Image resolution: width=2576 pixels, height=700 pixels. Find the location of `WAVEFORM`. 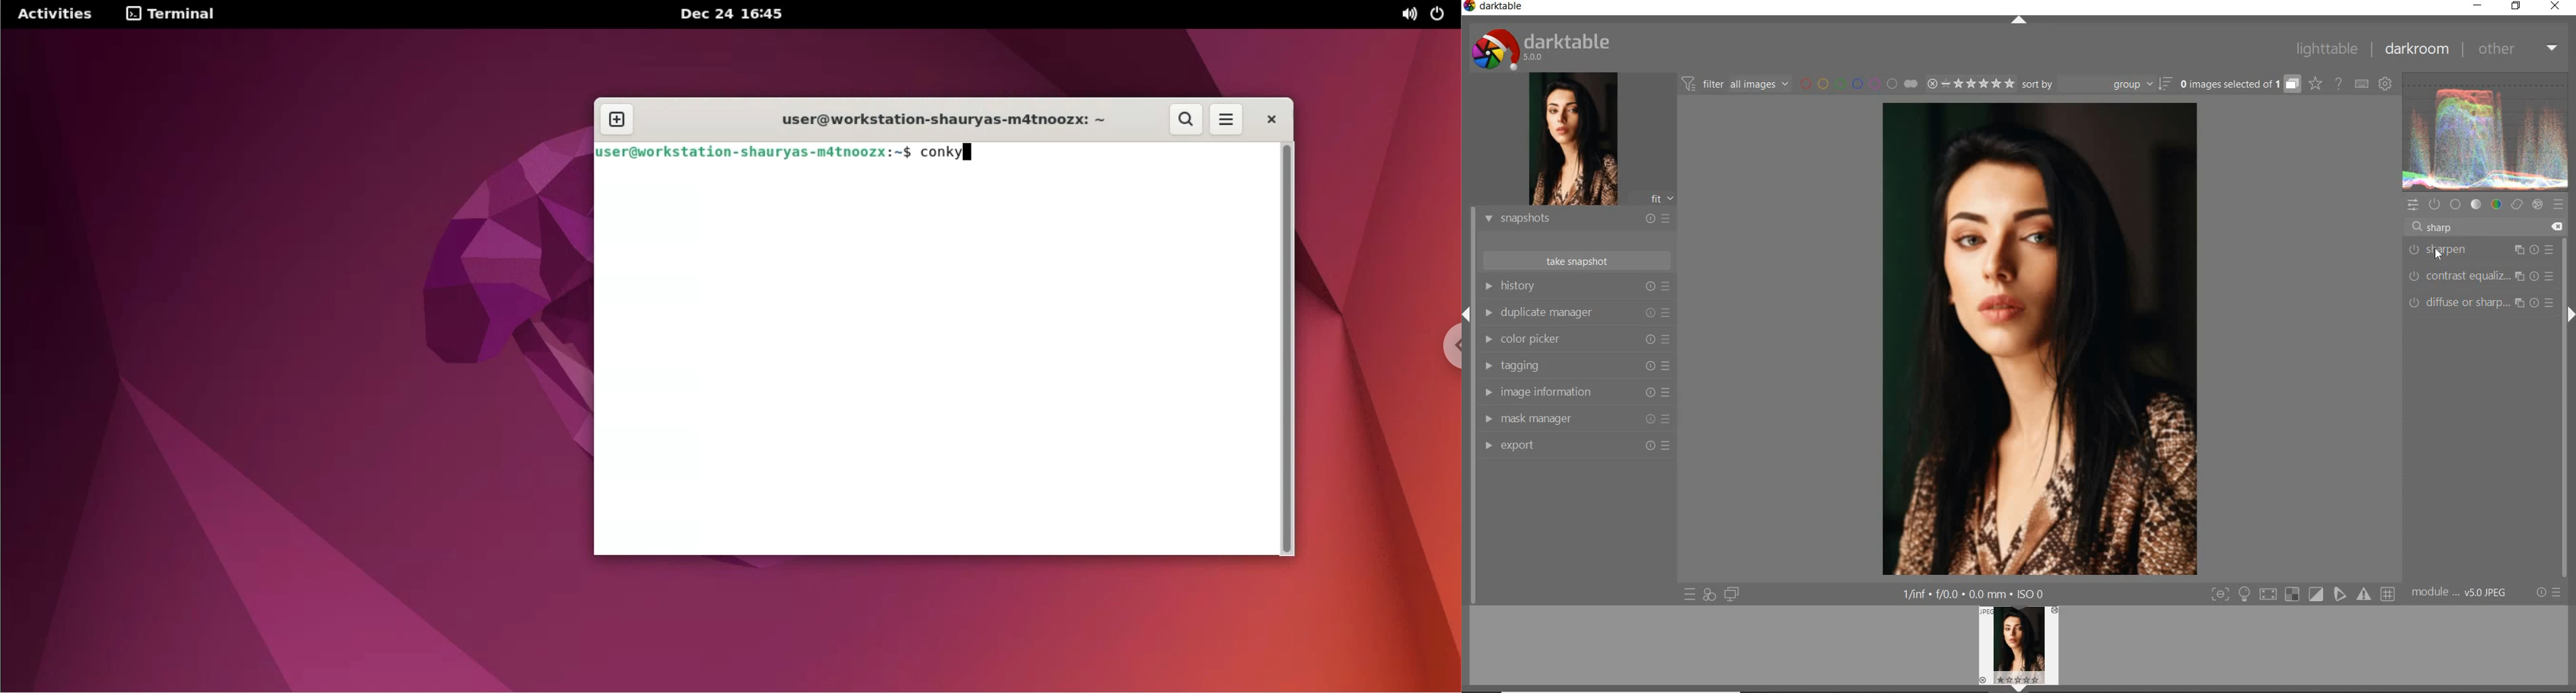

WAVEFORM is located at coordinates (2487, 132).